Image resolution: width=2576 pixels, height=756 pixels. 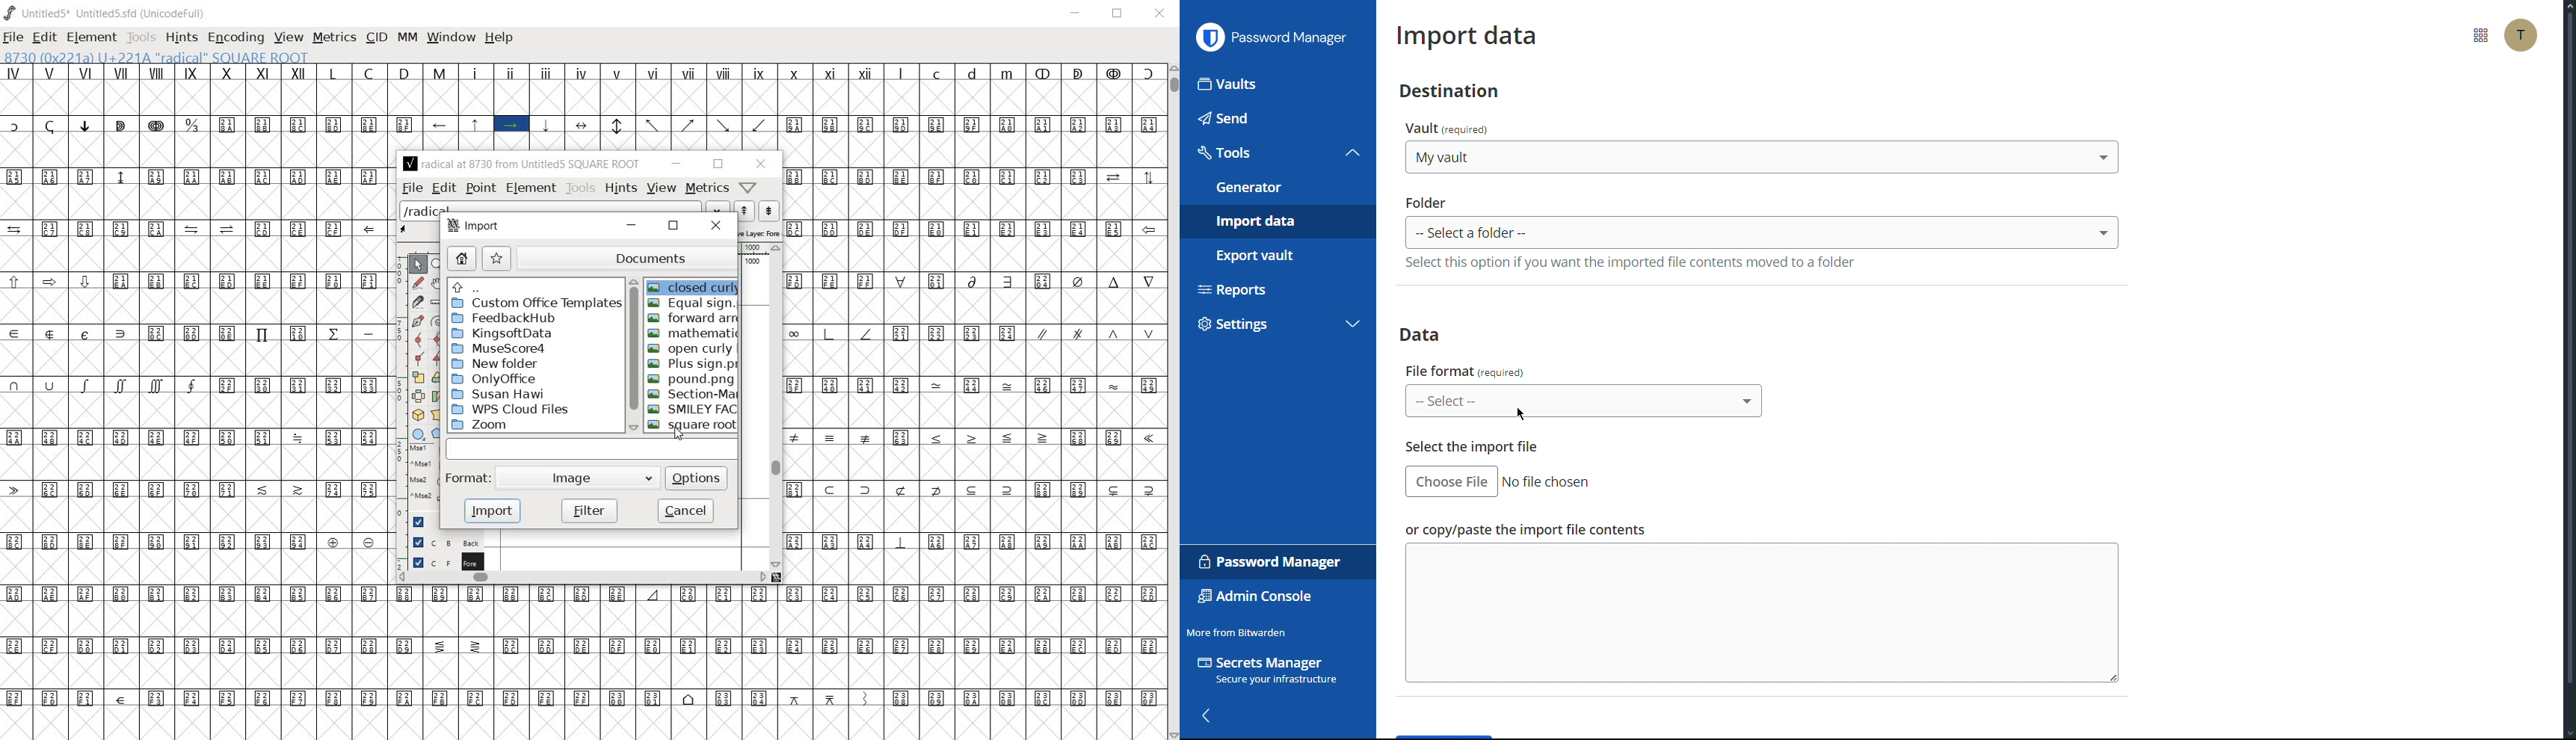 I want to click on Tools, so click(x=1259, y=152).